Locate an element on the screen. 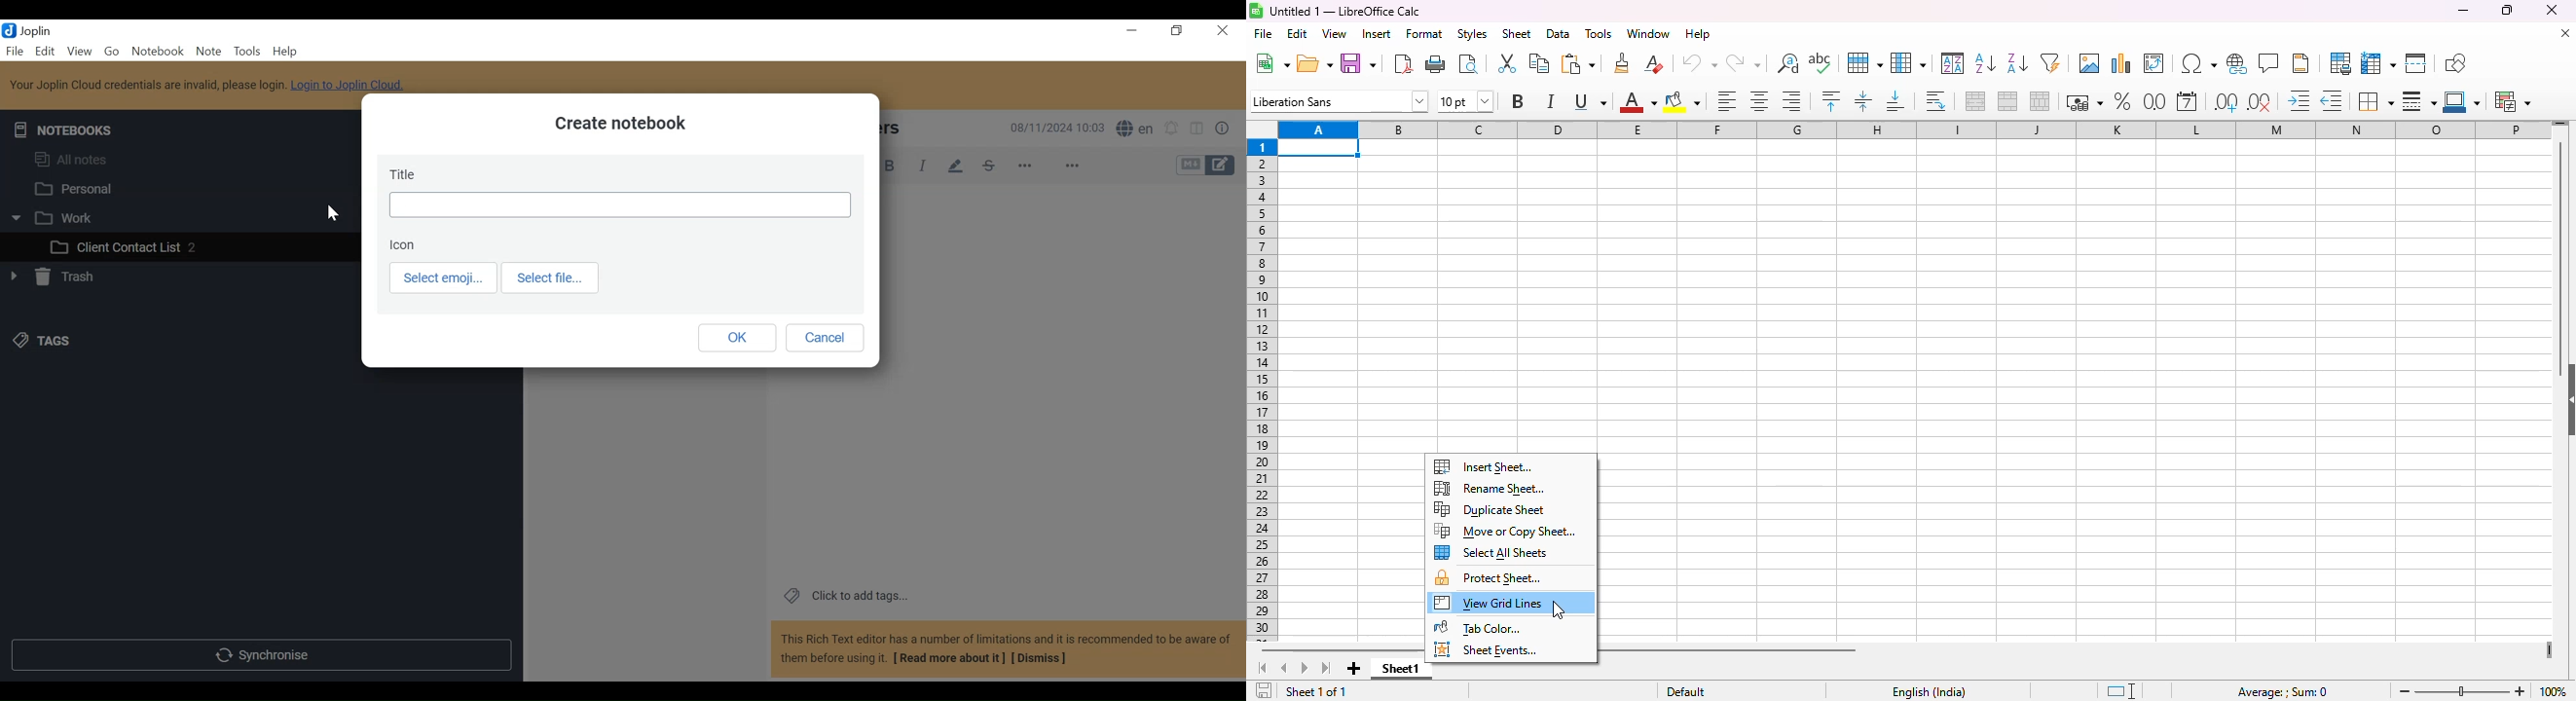 Image resolution: width=2576 pixels, height=728 pixels. open is located at coordinates (1314, 64).